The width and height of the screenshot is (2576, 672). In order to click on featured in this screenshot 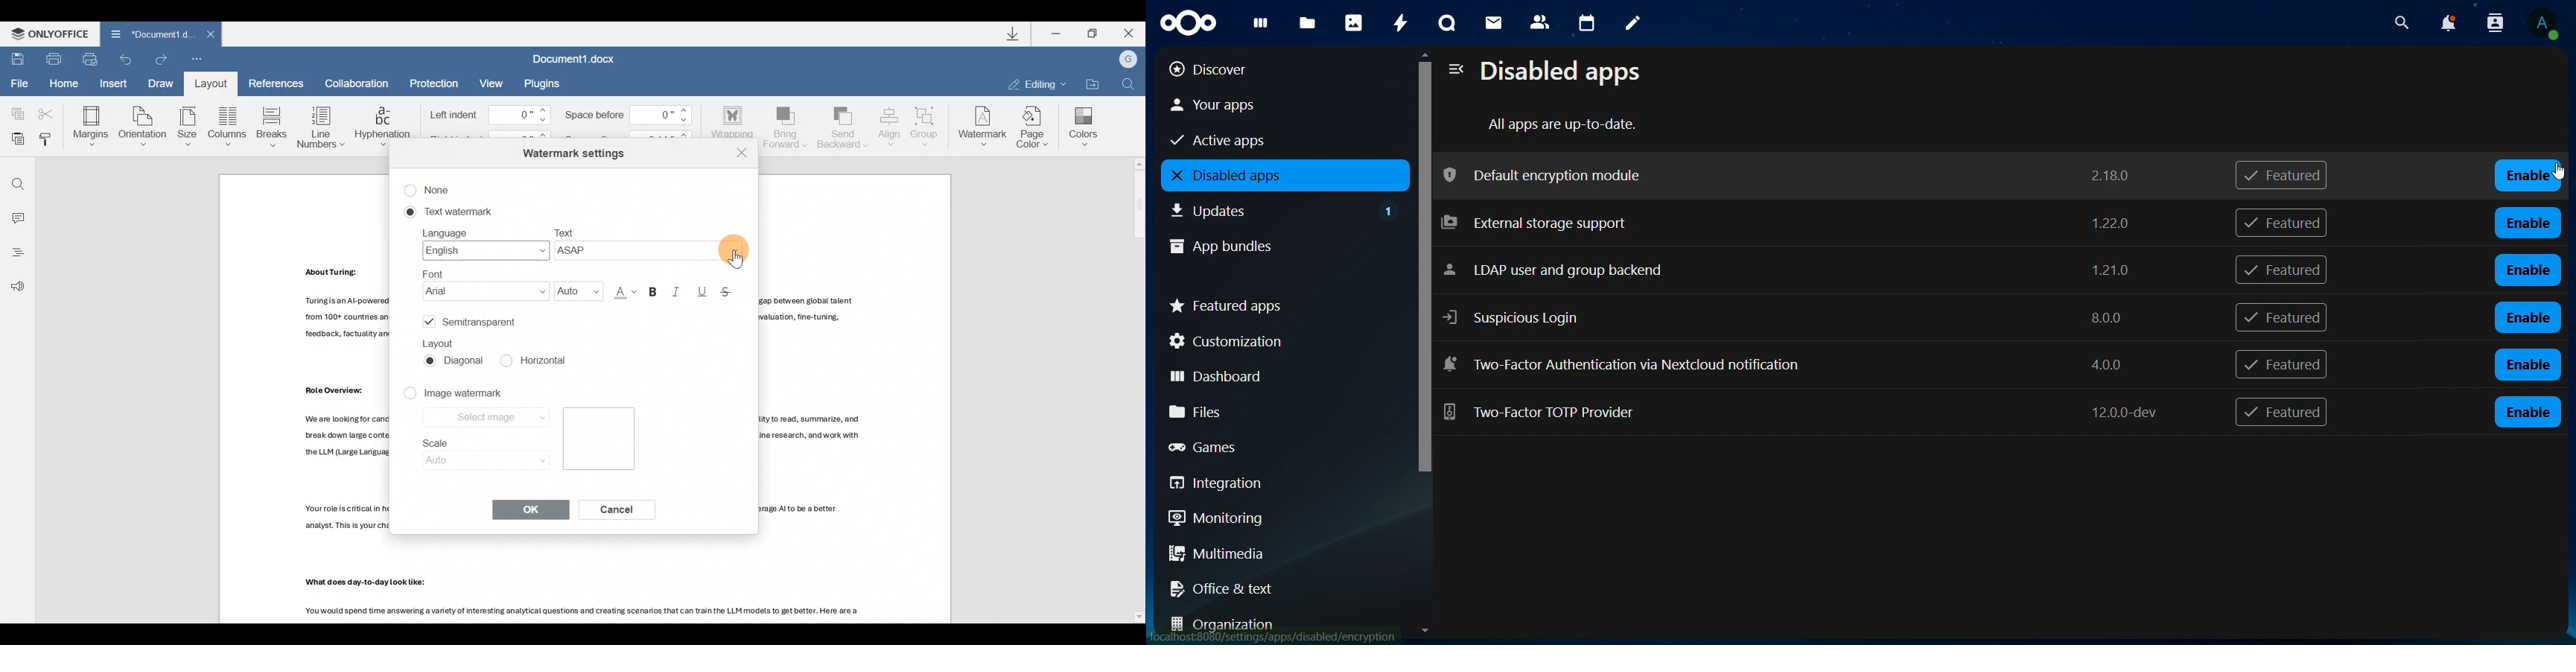, I will do `click(2280, 366)`.